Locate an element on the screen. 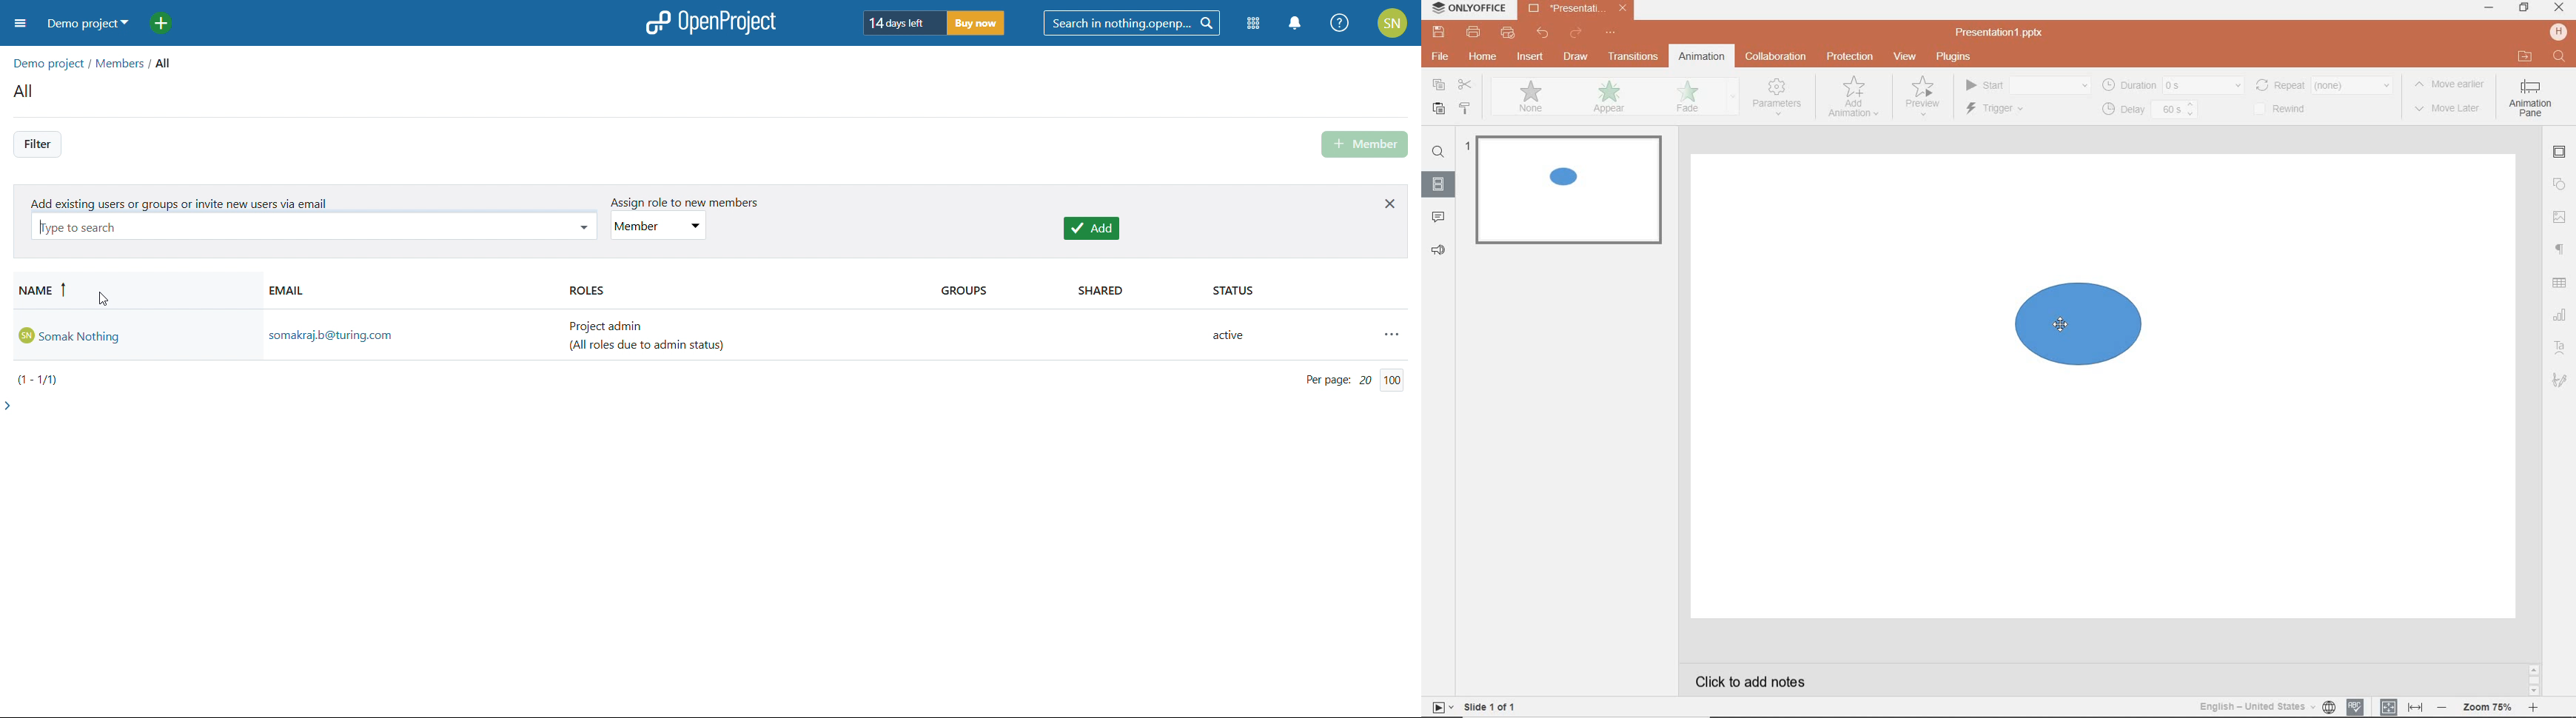 The image size is (2576, 728). chart settings is located at coordinates (2560, 316).